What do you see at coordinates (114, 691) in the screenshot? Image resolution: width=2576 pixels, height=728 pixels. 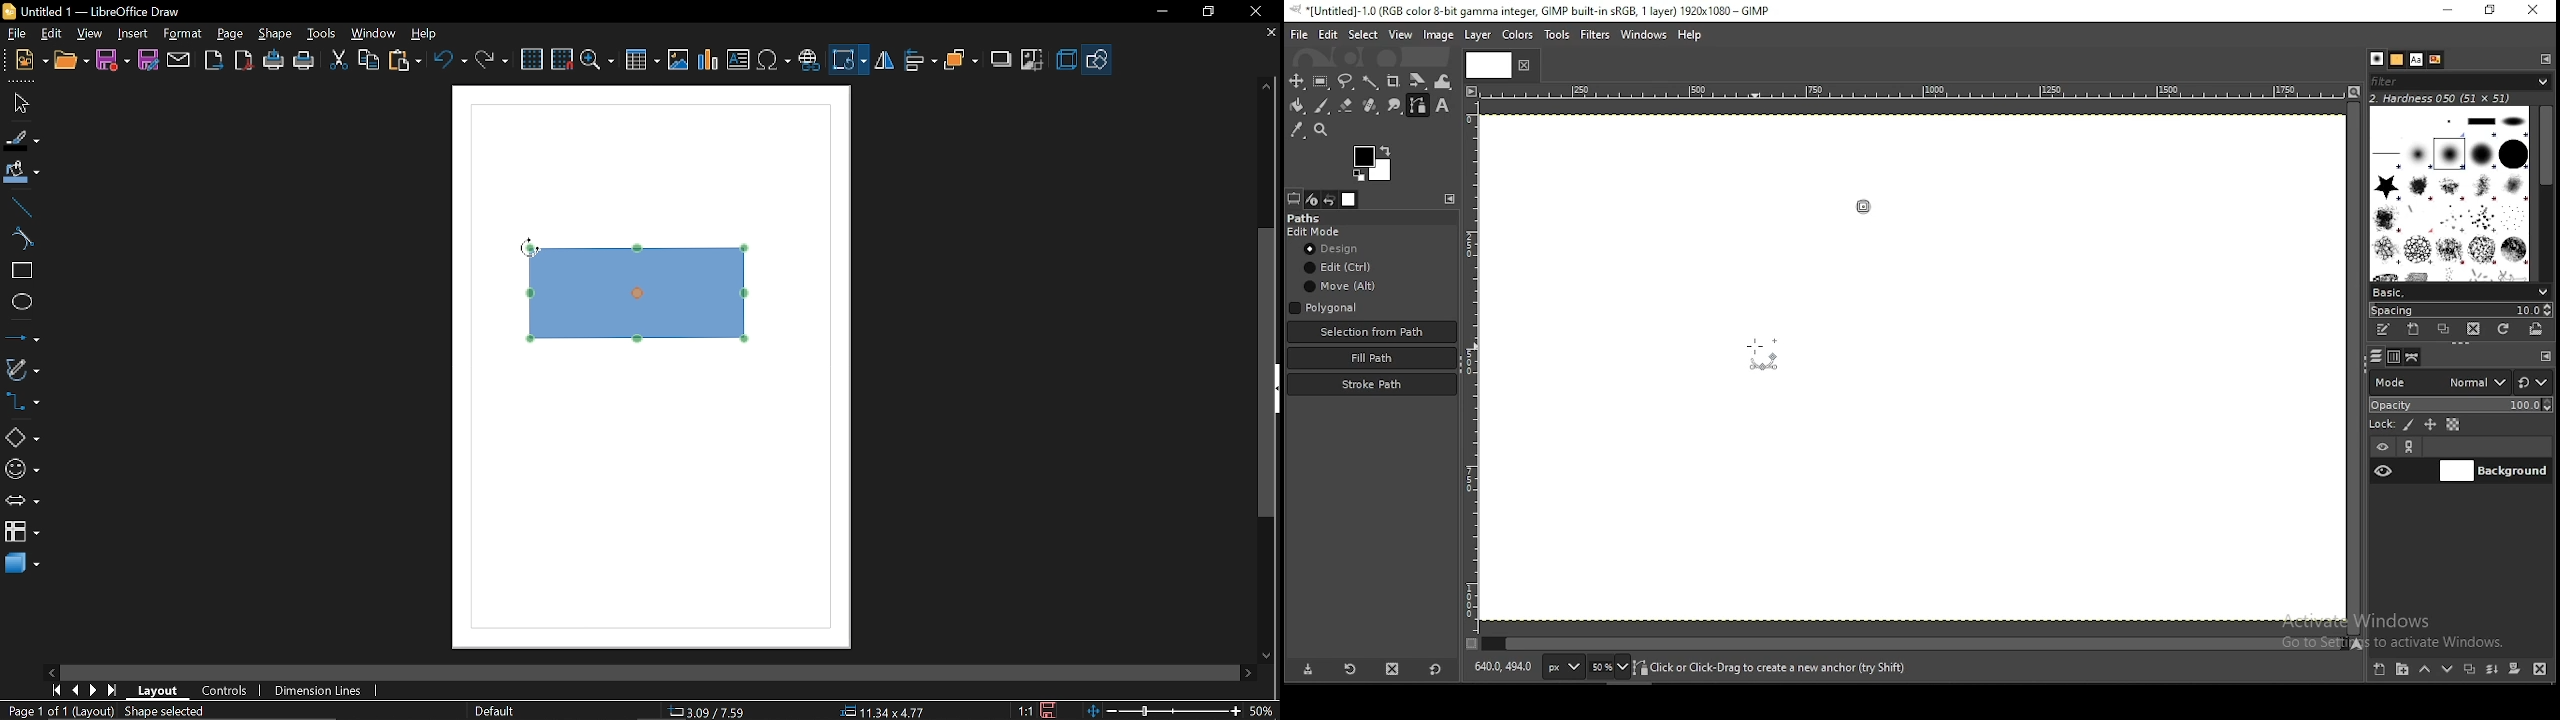 I see `go to last page` at bounding box center [114, 691].